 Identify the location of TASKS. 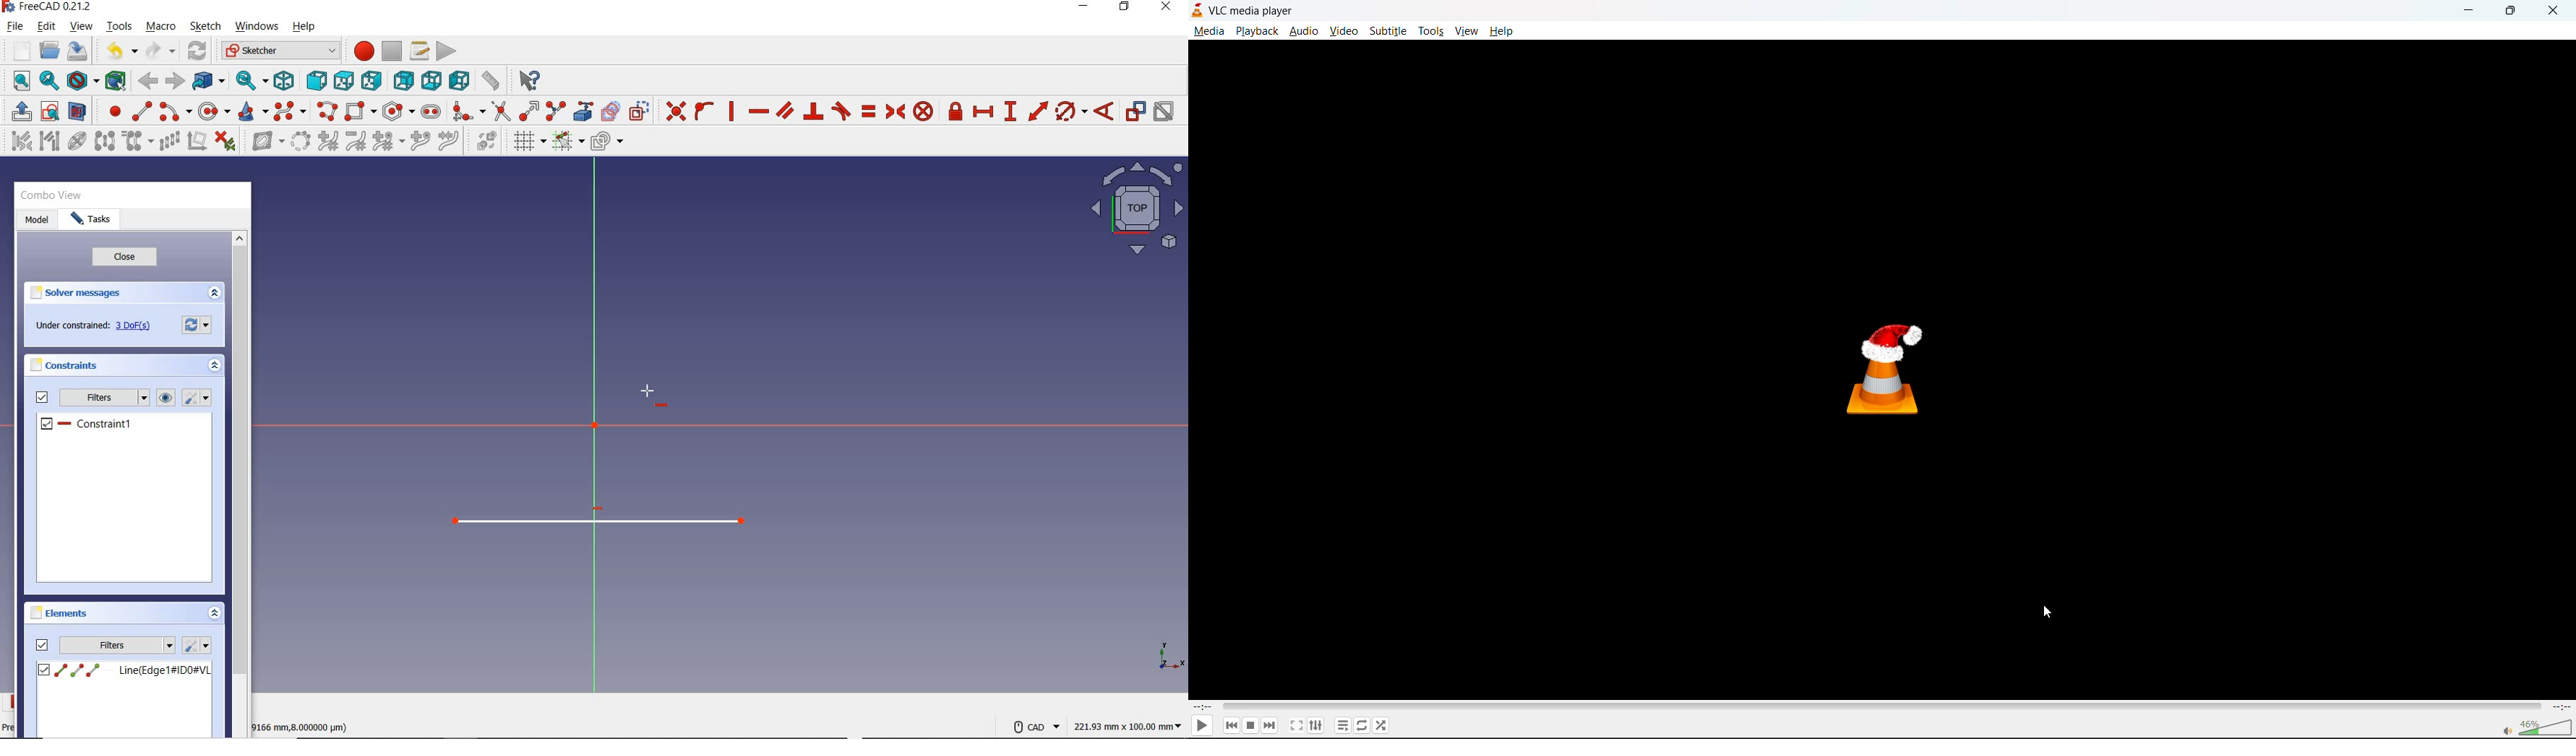
(91, 221).